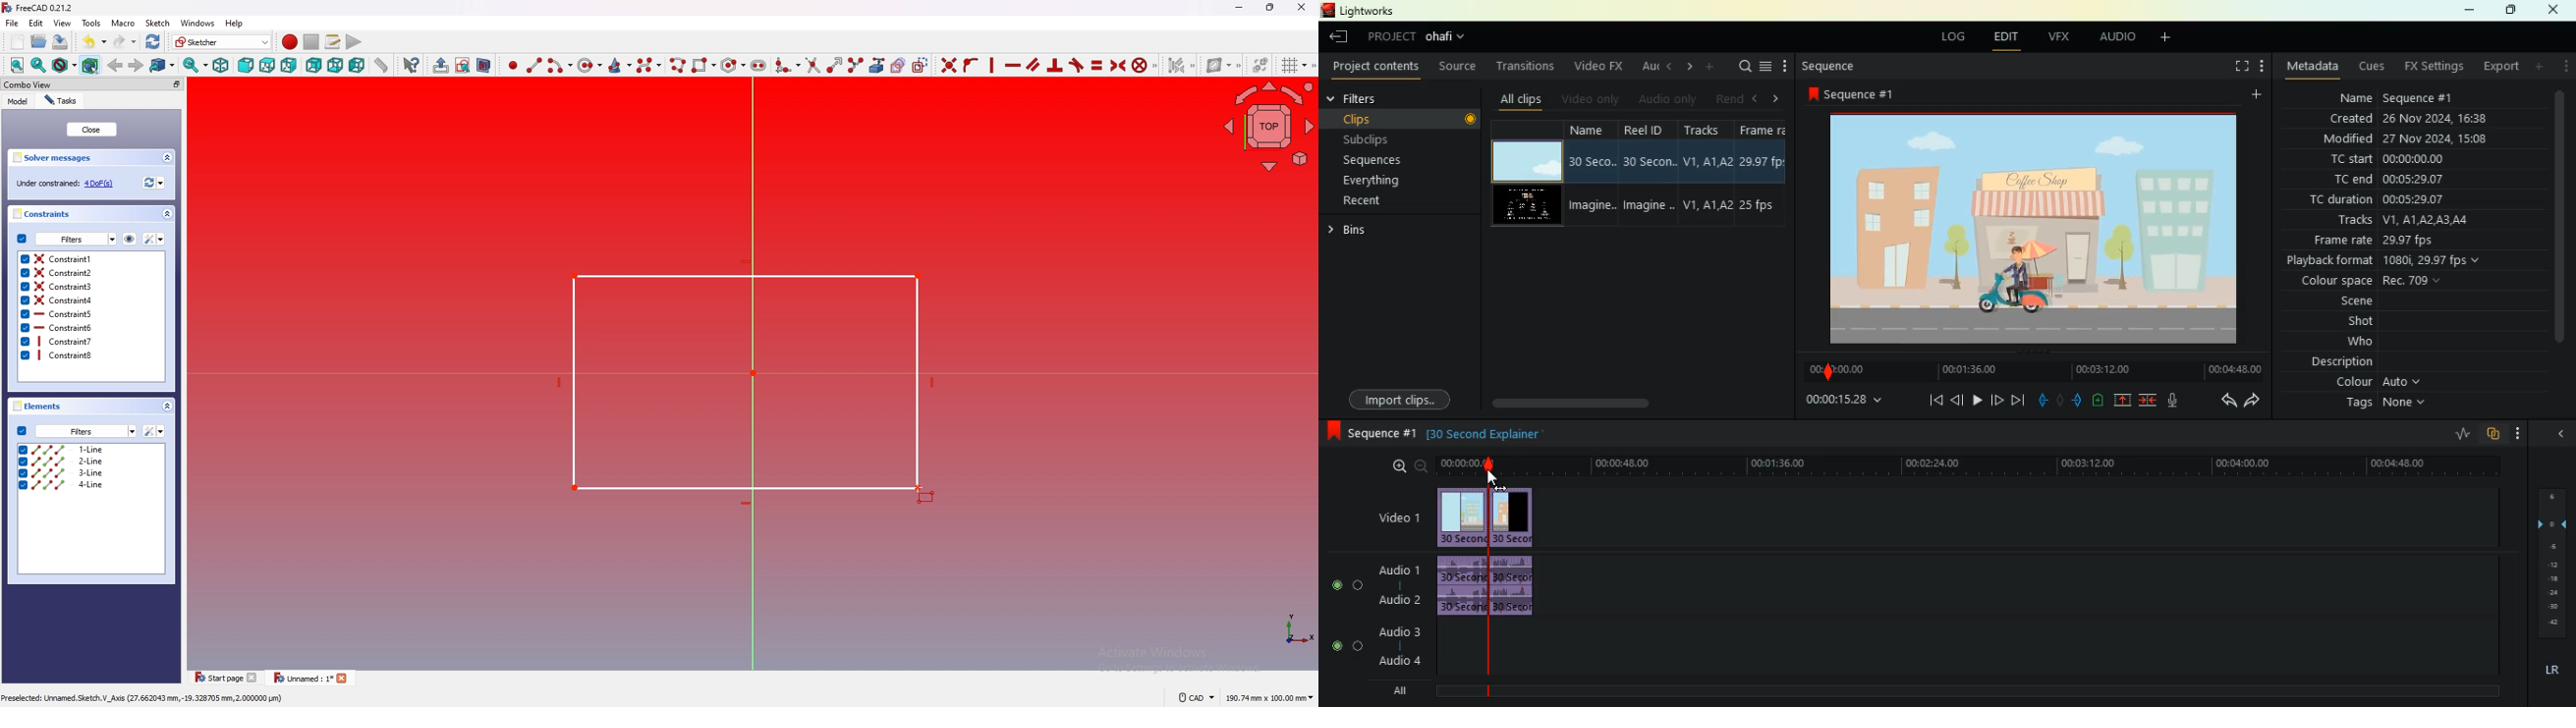  Describe the element at coordinates (2059, 400) in the screenshot. I see `hold` at that location.